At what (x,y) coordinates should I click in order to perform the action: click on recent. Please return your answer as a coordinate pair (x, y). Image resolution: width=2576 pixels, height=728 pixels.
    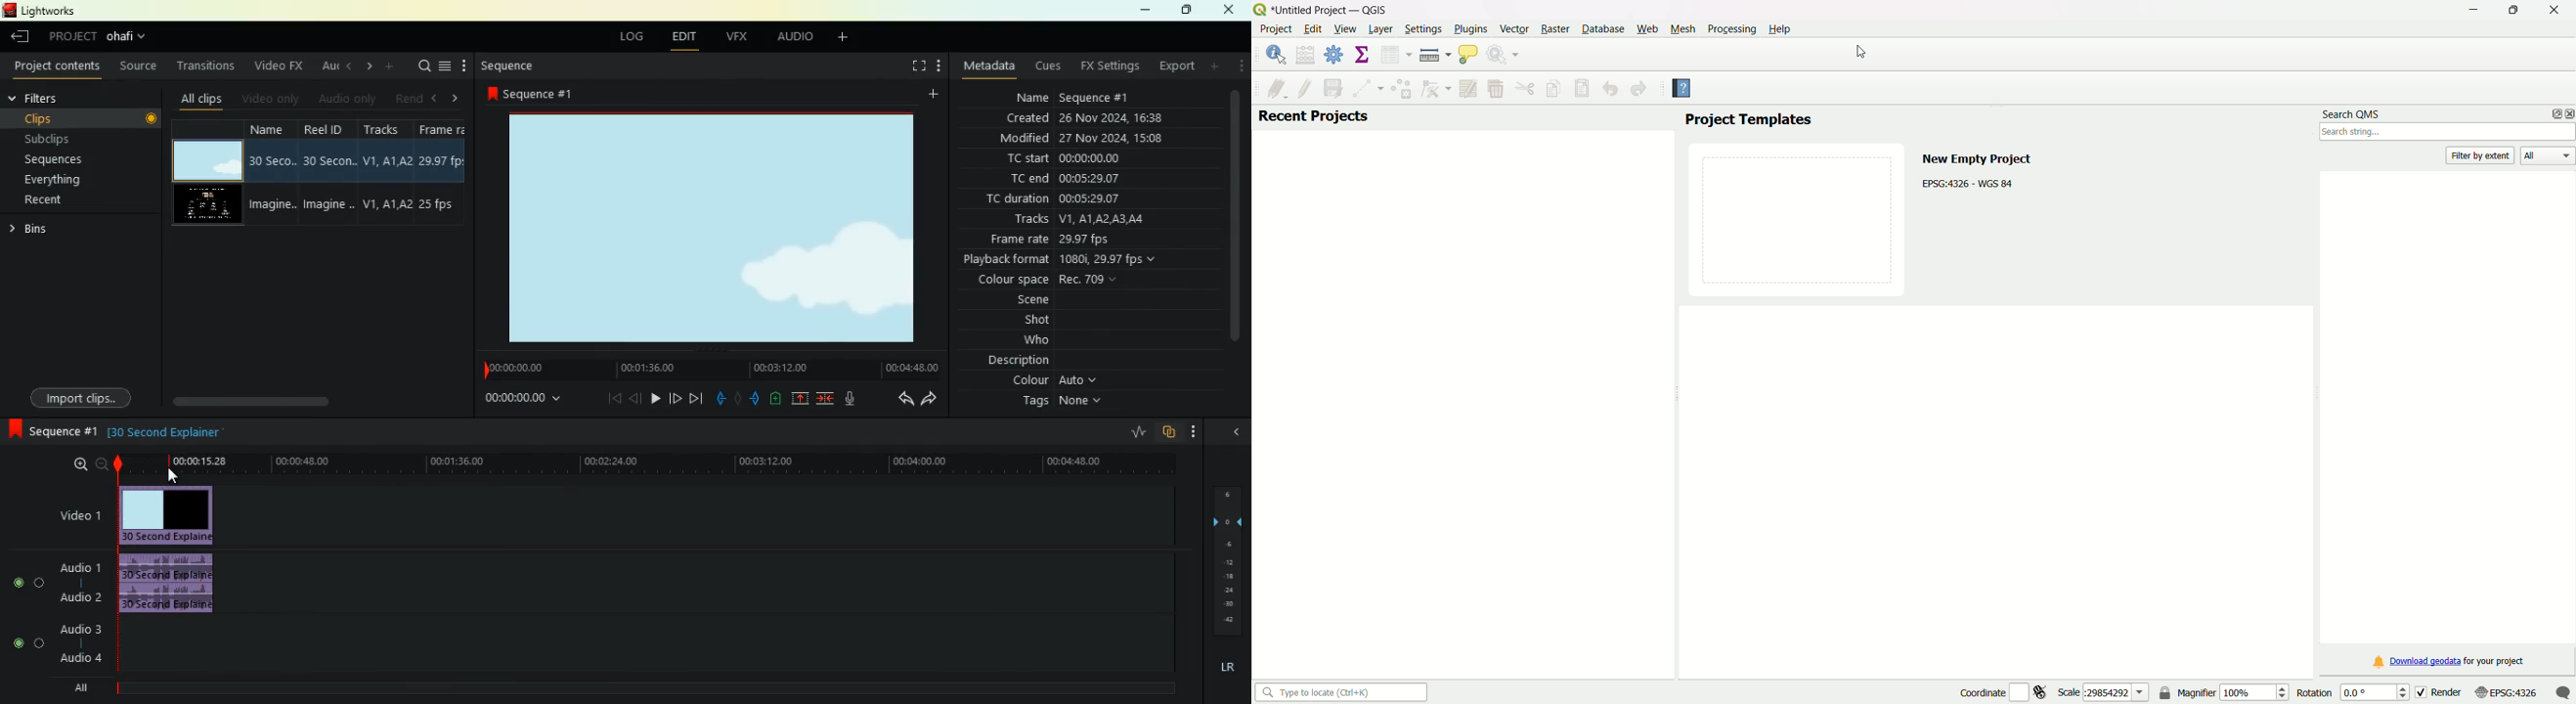
    Looking at the image, I should click on (53, 199).